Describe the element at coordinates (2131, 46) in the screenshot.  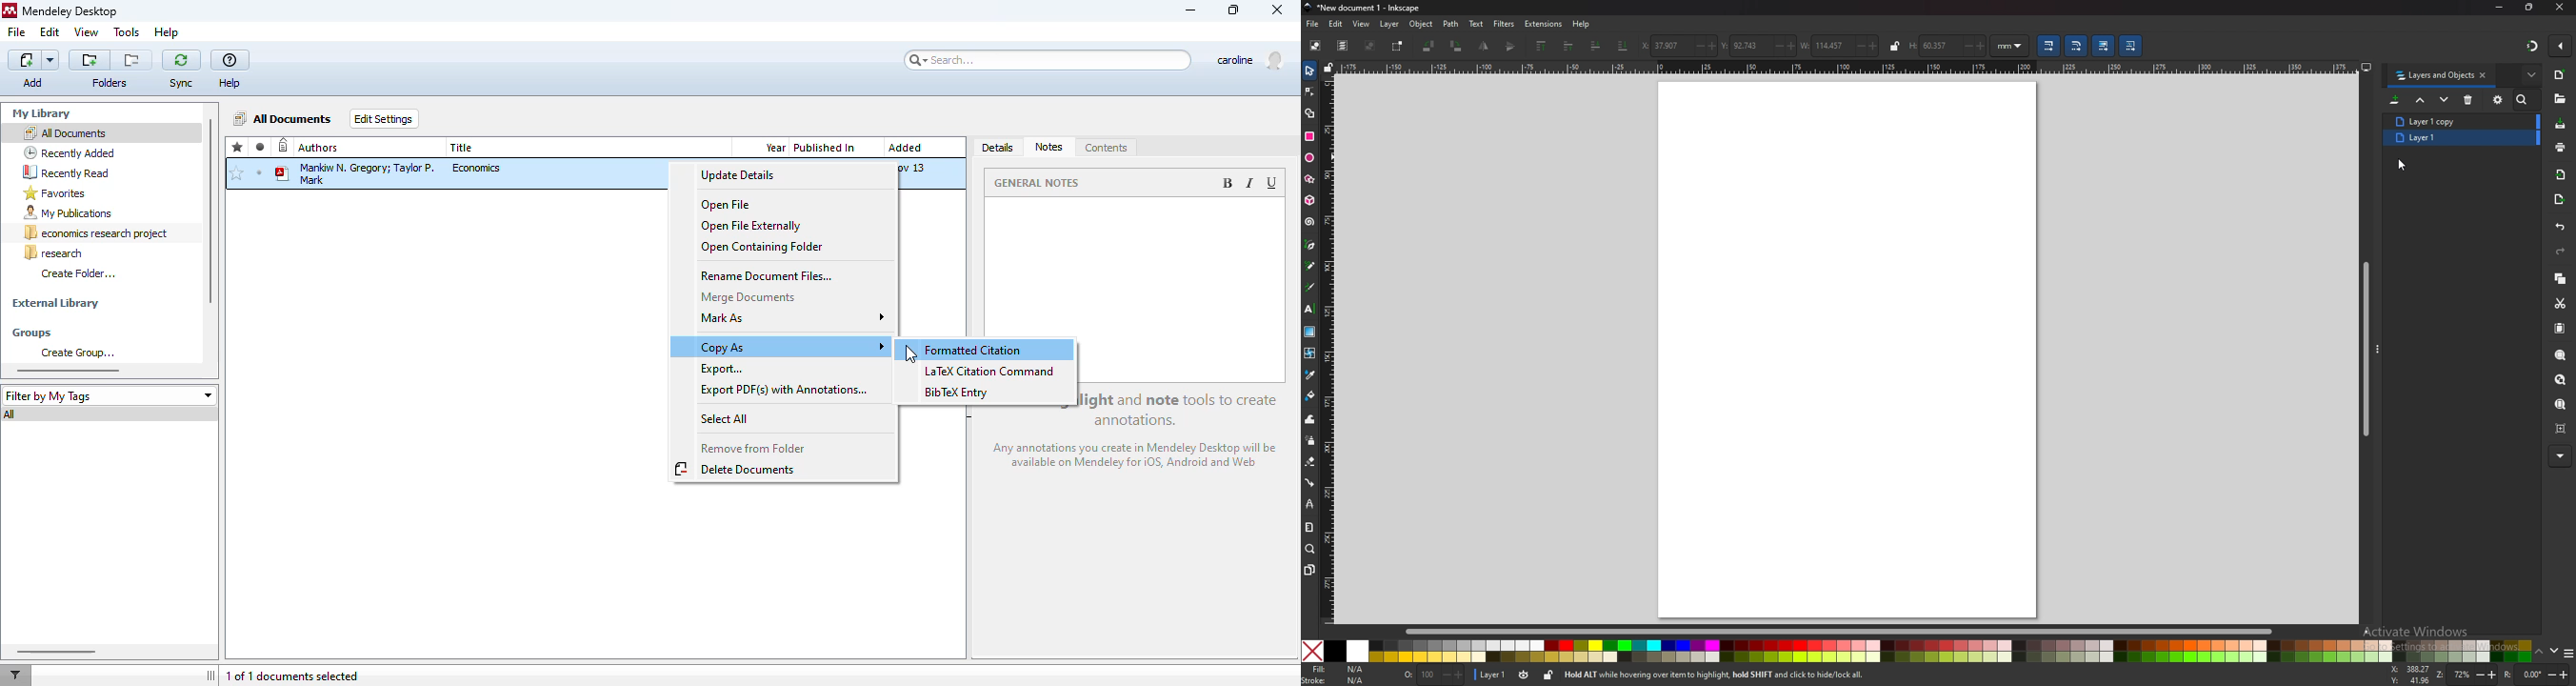
I see `move patterns` at that location.